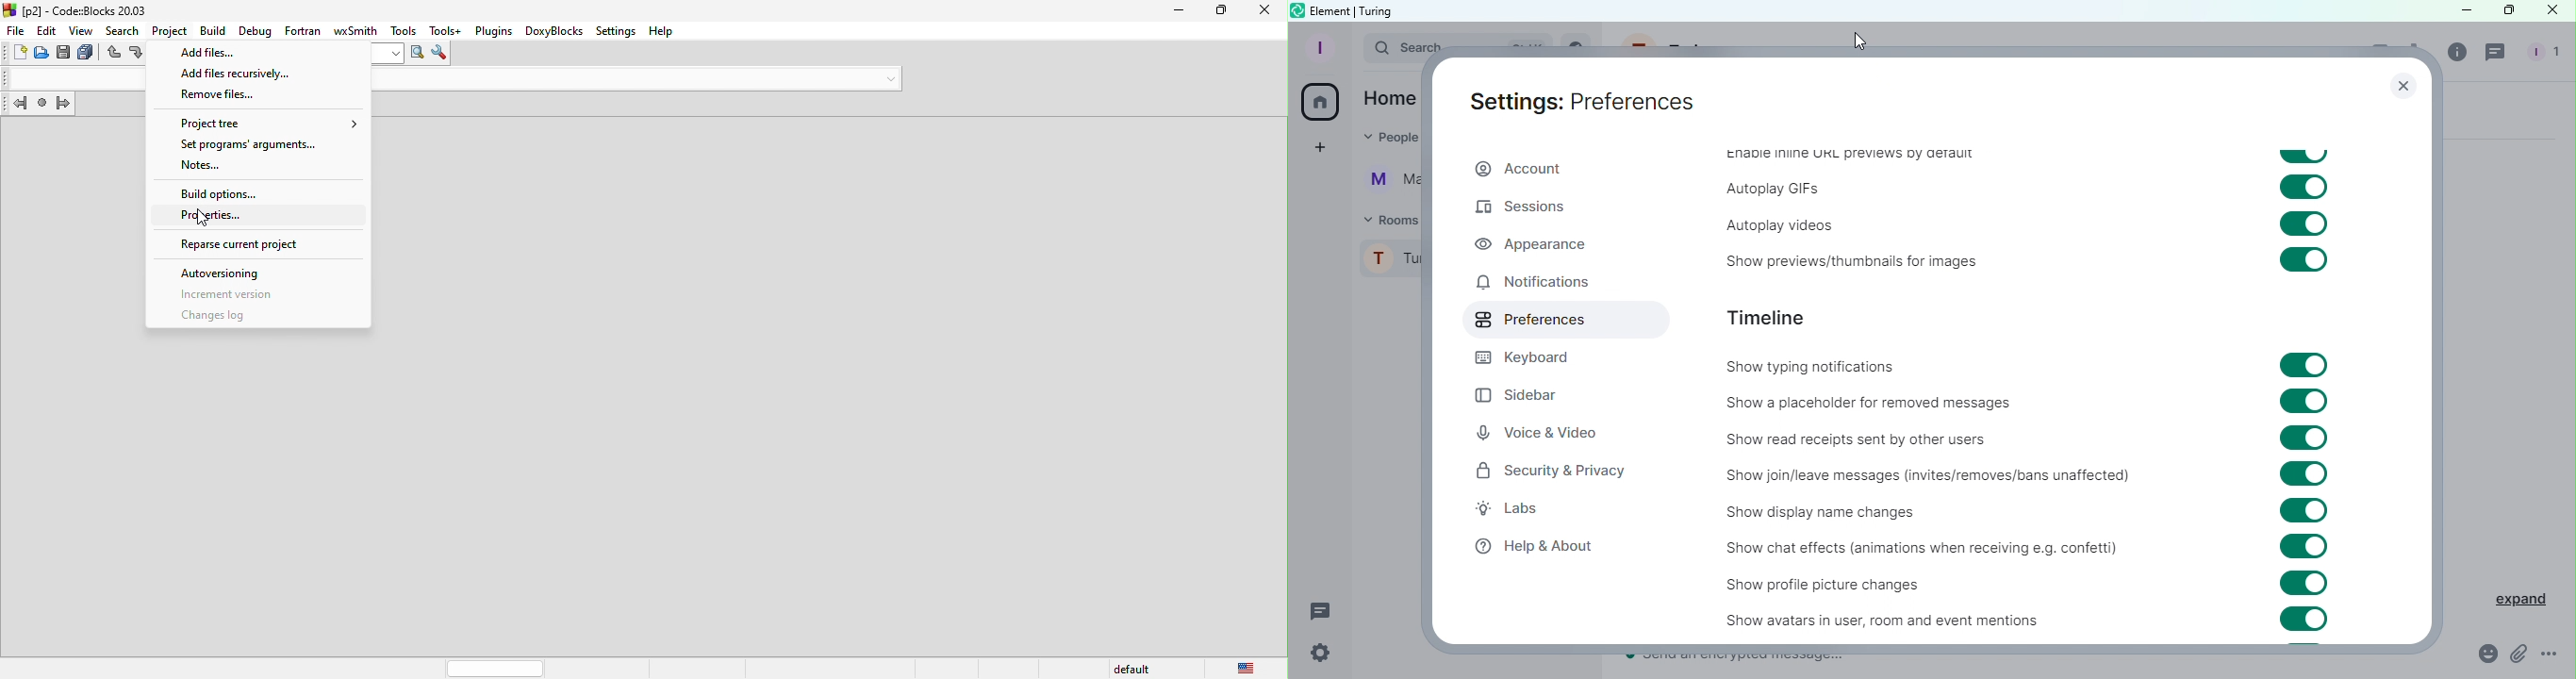 Image resolution: width=2576 pixels, height=700 pixels. Describe the element at coordinates (2301, 157) in the screenshot. I see `Toggle` at that location.